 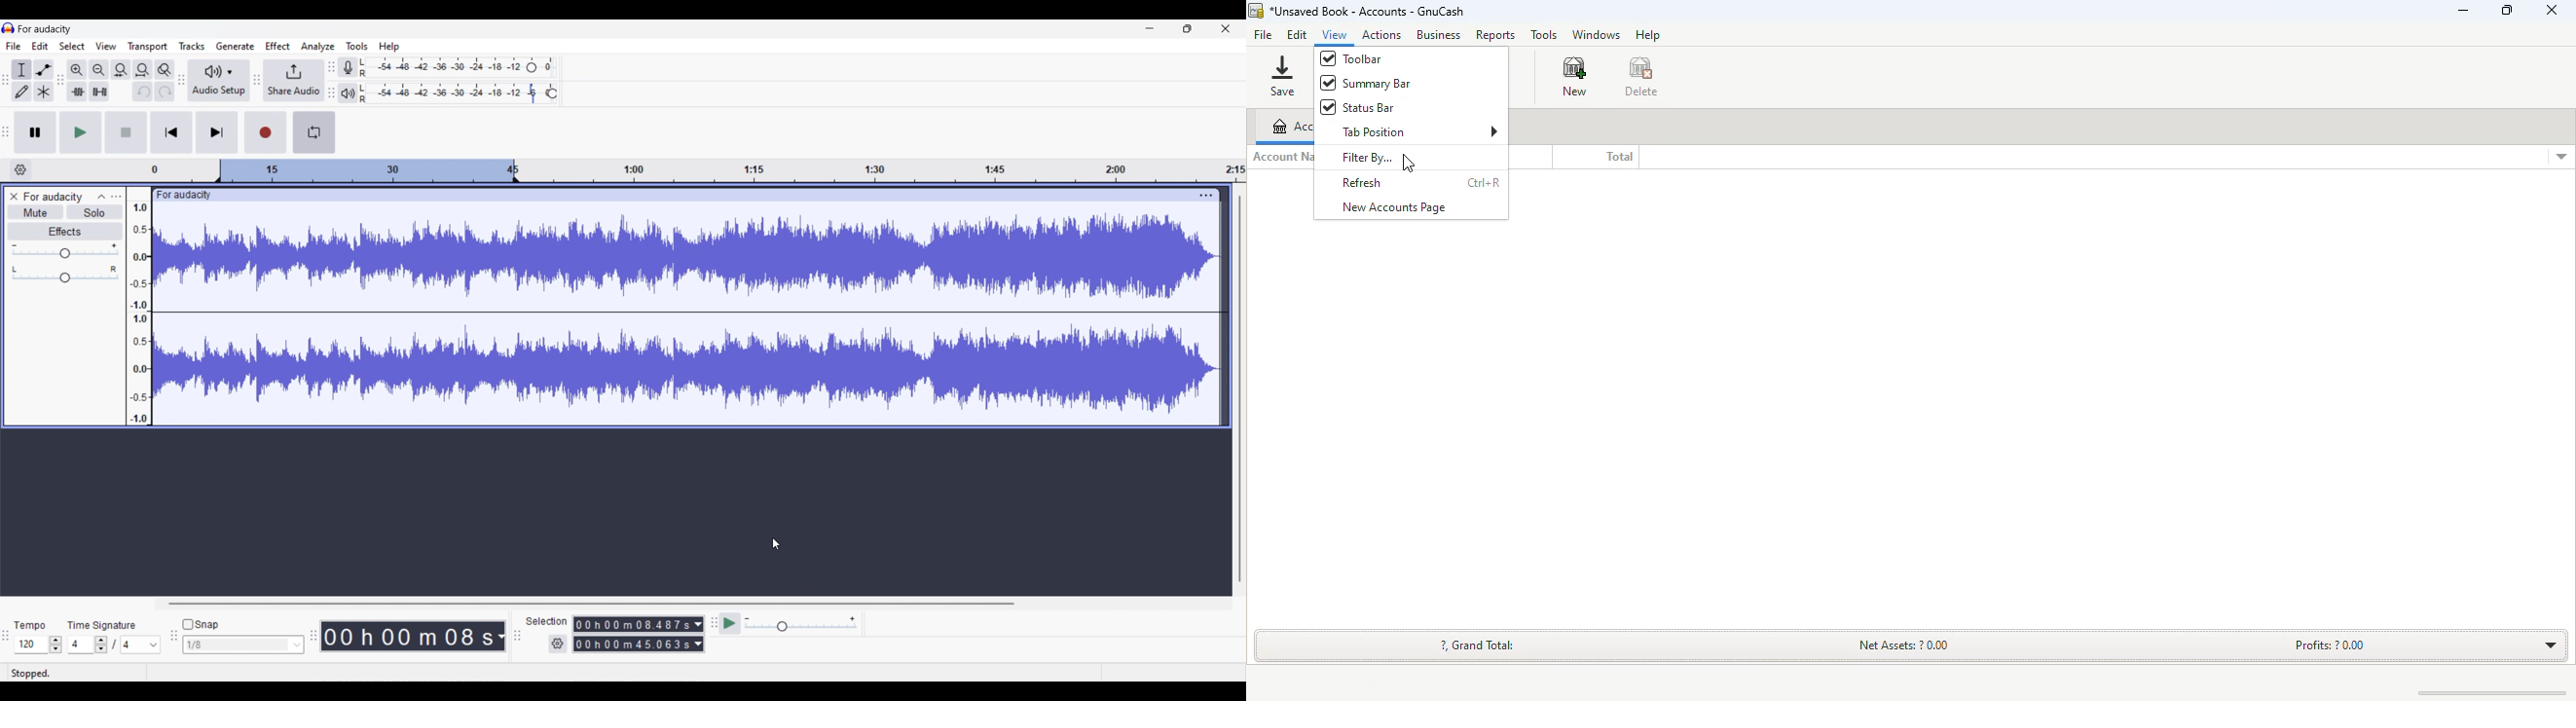 I want to click on Solo, so click(x=95, y=212).